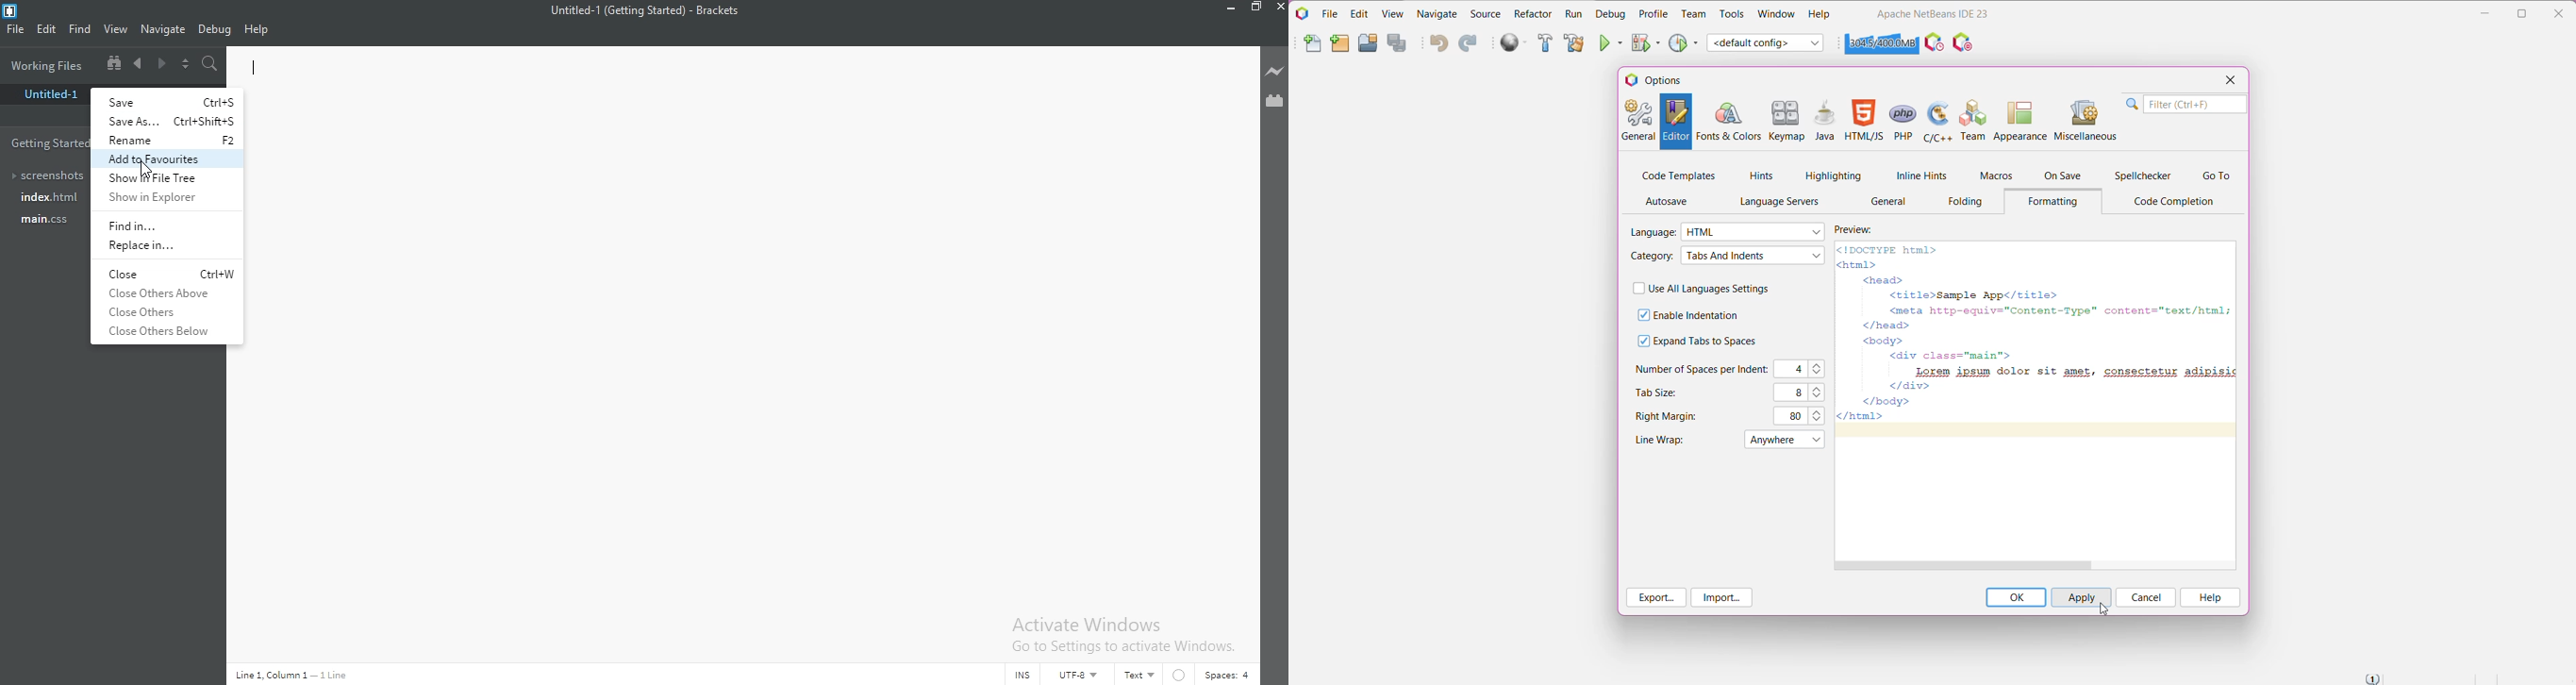 This screenshot has height=700, width=2576. I want to click on Find in files, so click(209, 65).